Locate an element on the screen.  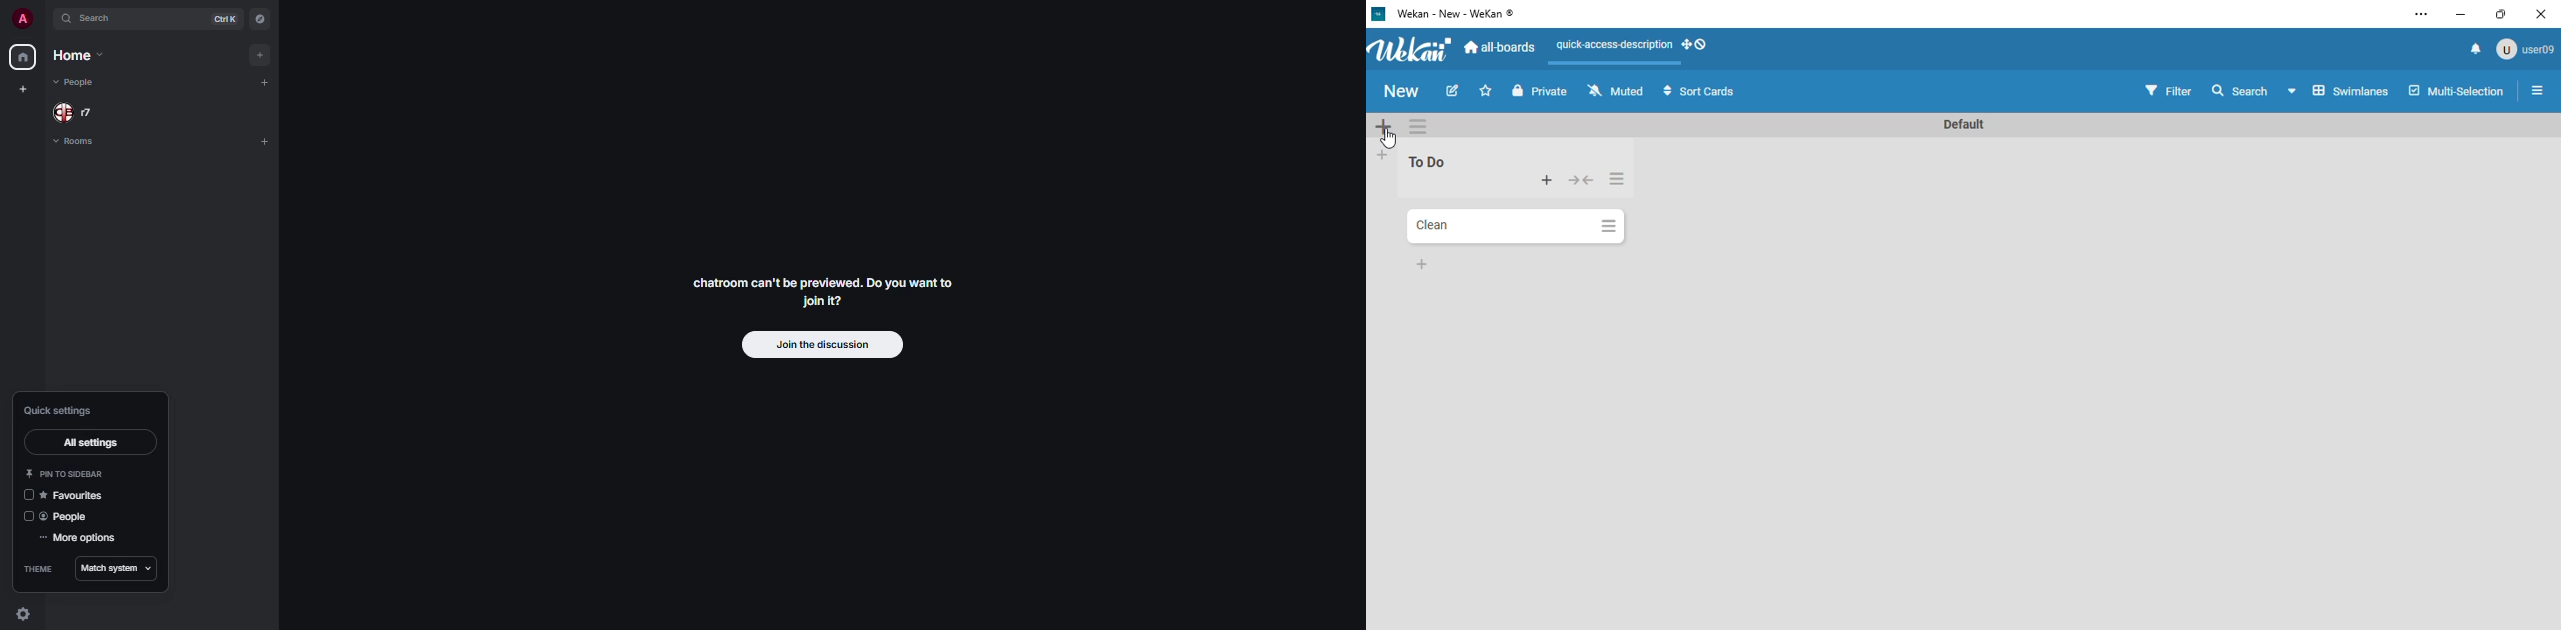
add is located at coordinates (260, 53).